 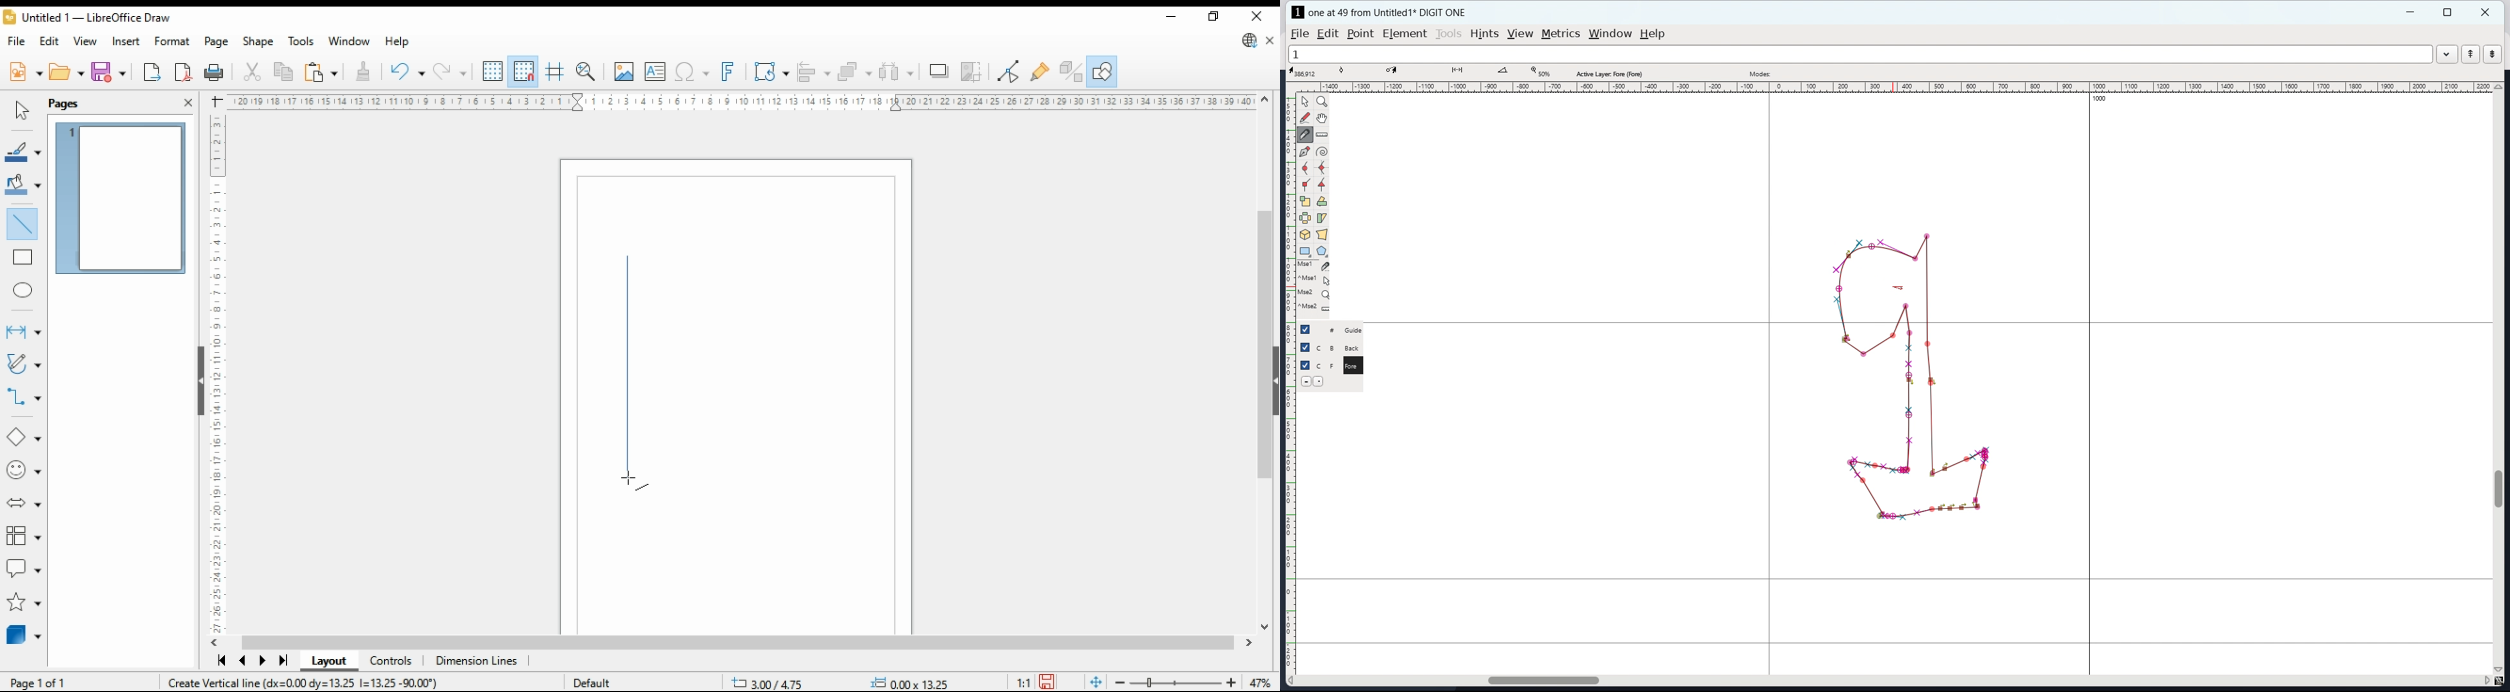 What do you see at coordinates (2470, 54) in the screenshot?
I see `previous word in the current word list` at bounding box center [2470, 54].